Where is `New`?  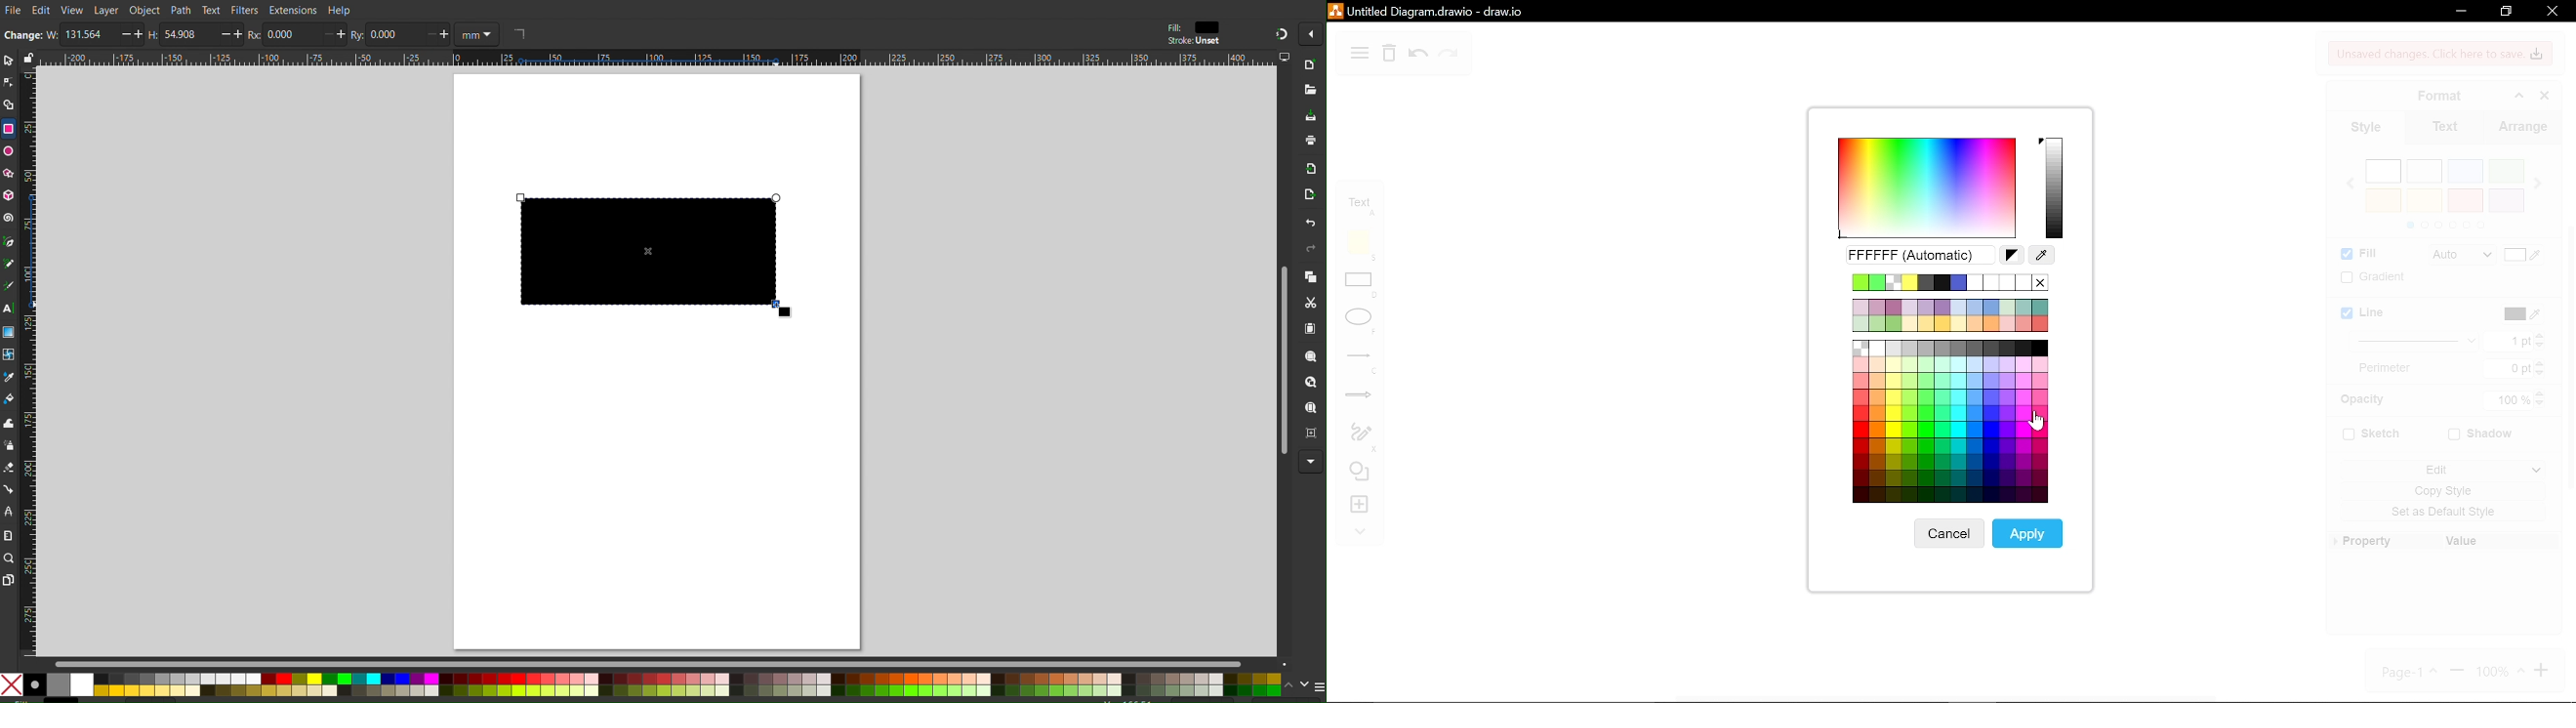 New is located at coordinates (1310, 66).